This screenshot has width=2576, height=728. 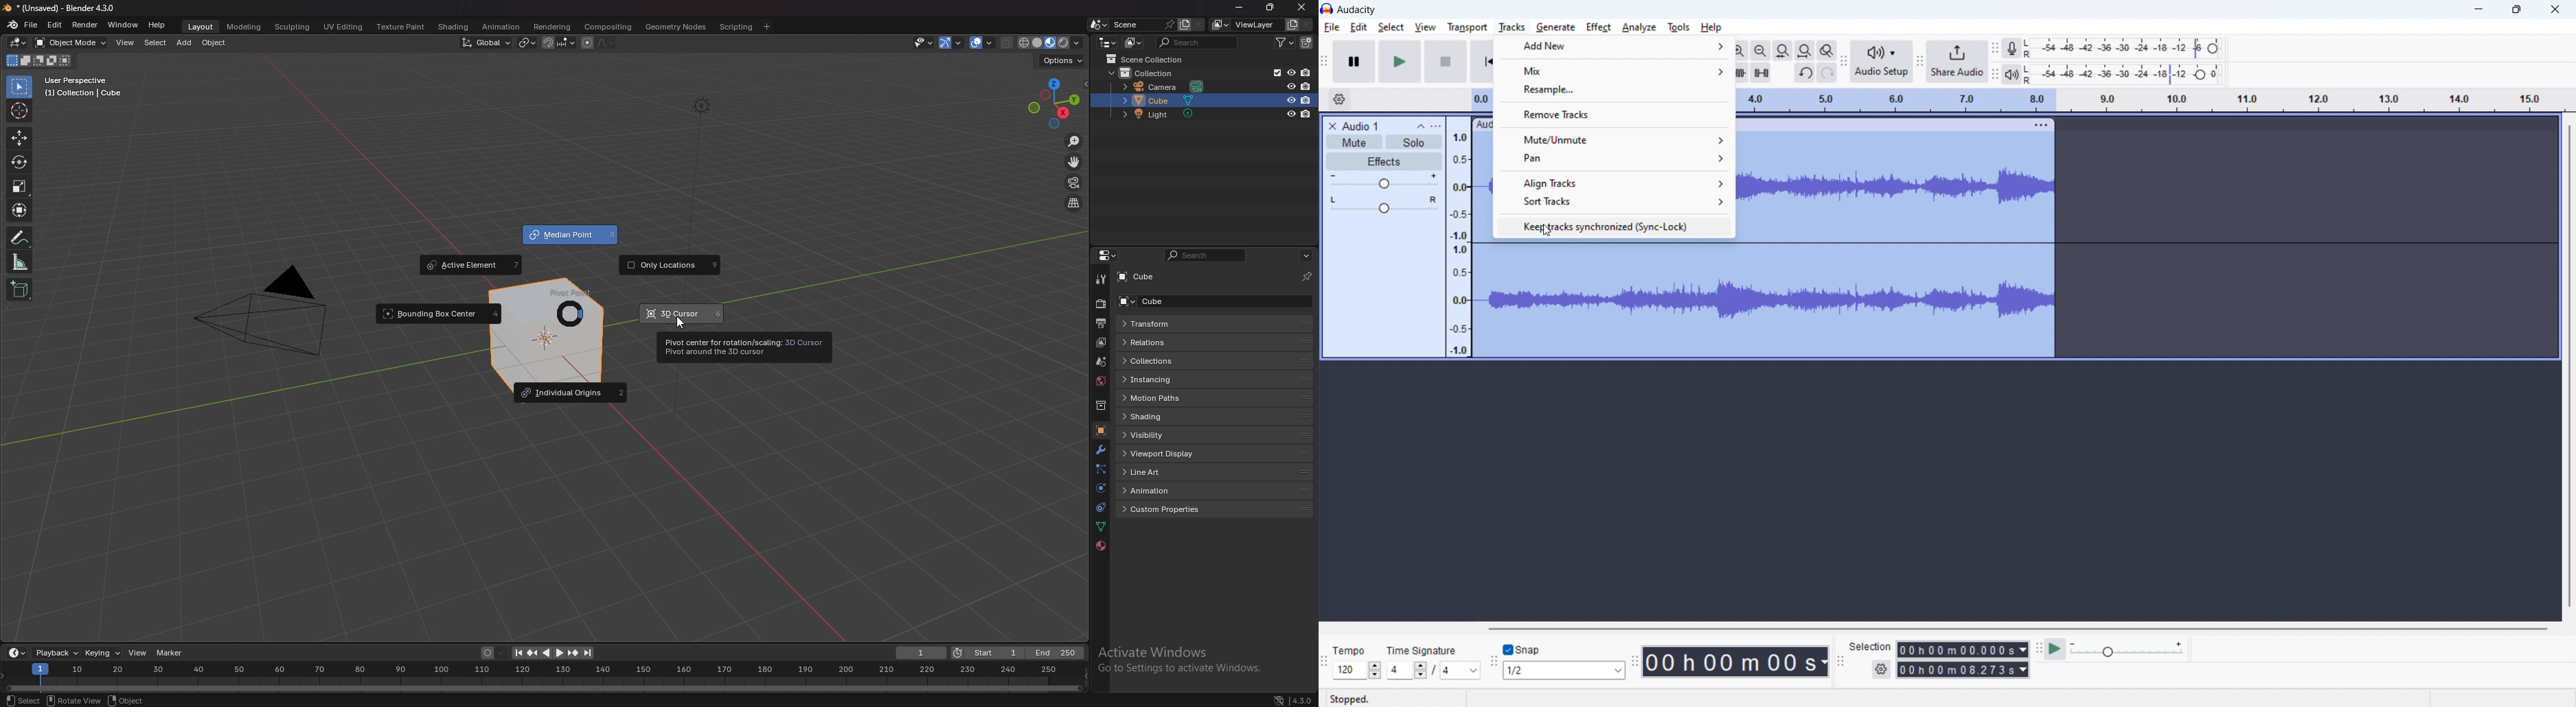 I want to click on blender, so click(x=11, y=25).